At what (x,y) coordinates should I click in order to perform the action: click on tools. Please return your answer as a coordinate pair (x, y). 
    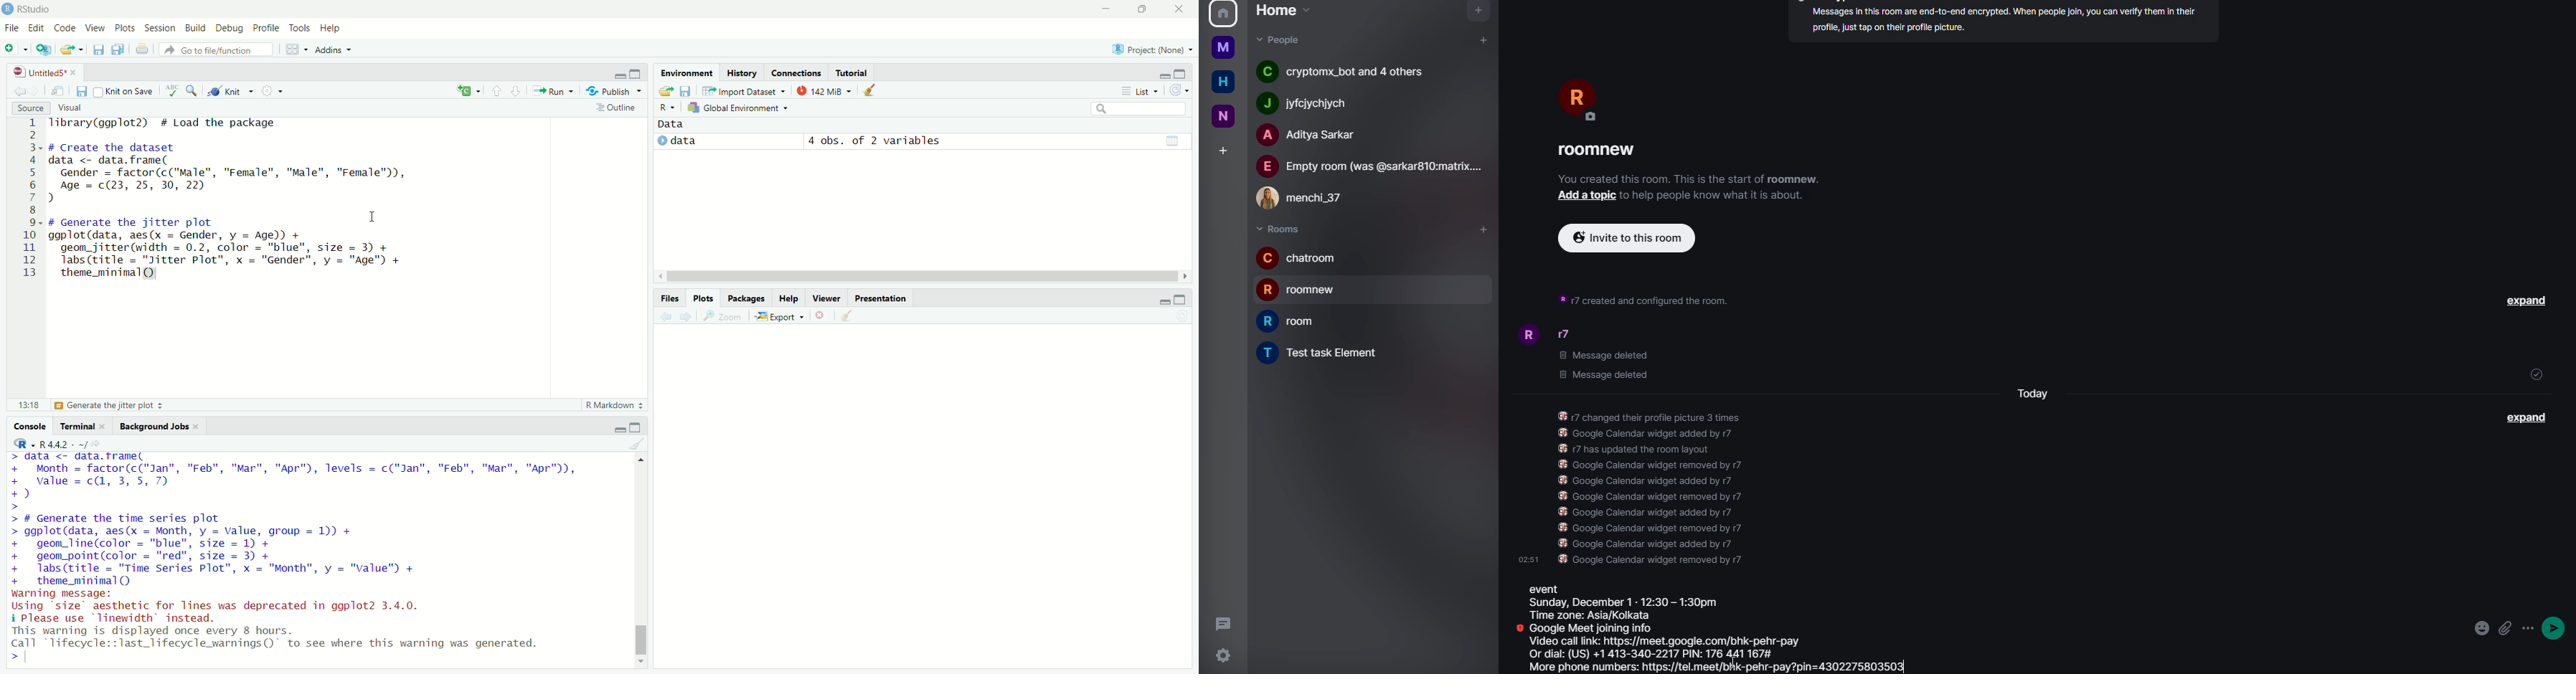
    Looking at the image, I should click on (302, 26).